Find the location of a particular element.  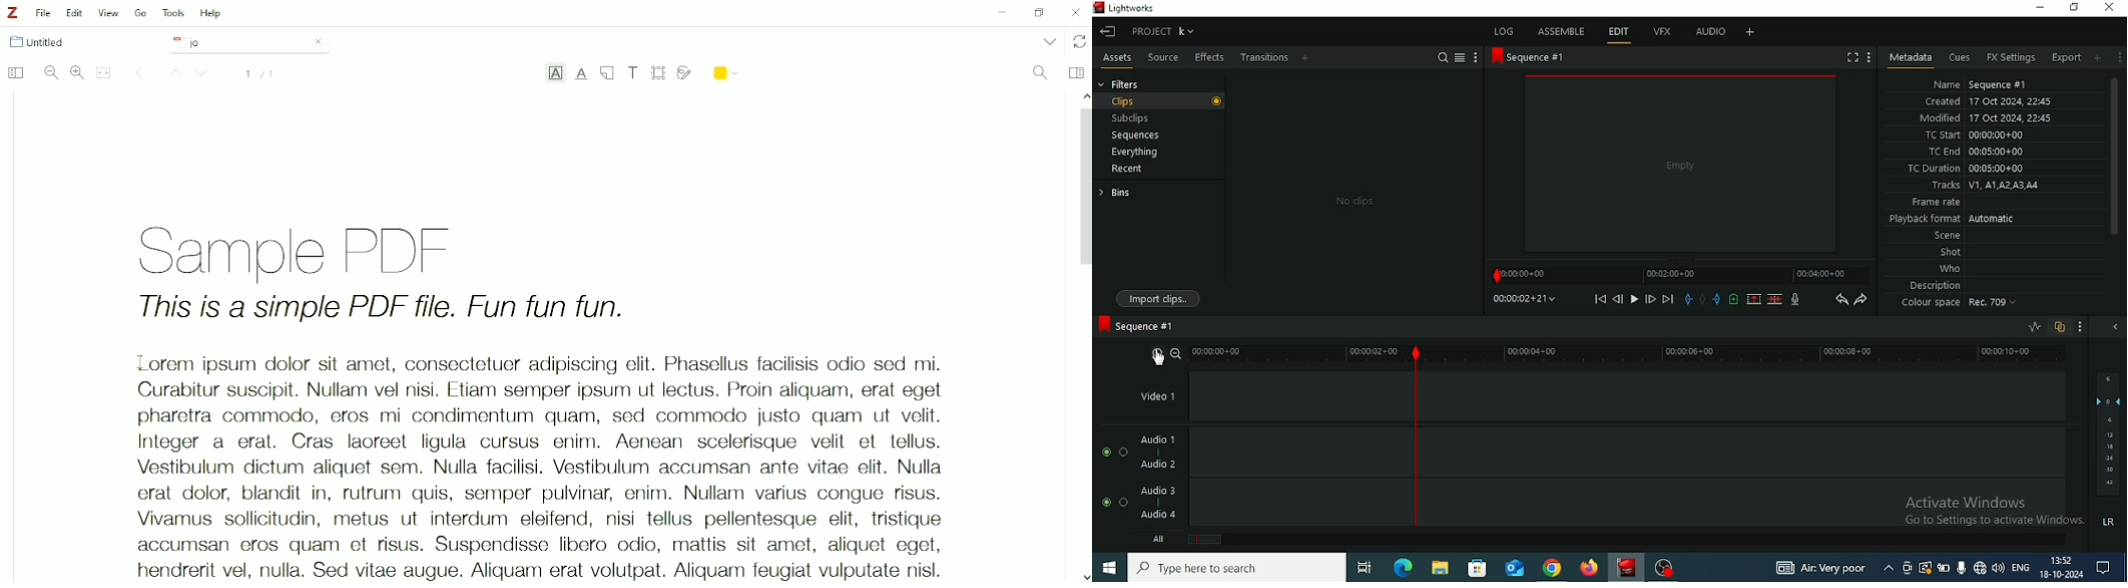

Speakers is located at coordinates (1998, 567).